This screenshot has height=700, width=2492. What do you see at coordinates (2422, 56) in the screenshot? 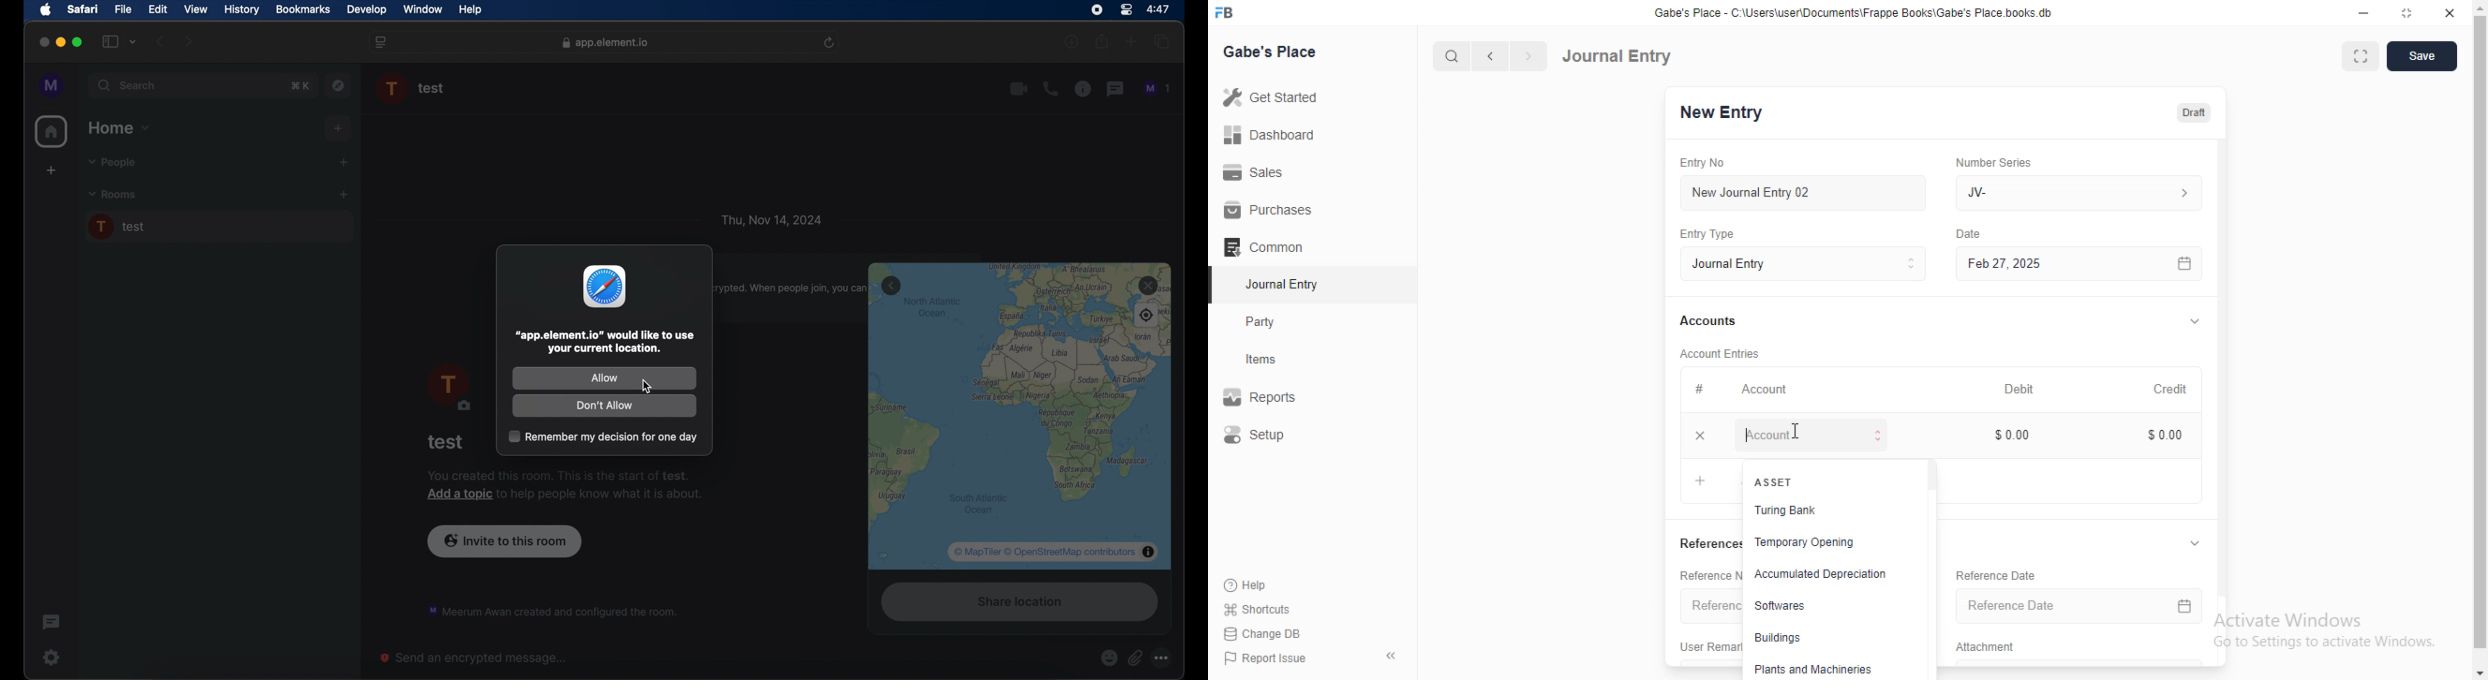
I see `Save` at bounding box center [2422, 56].